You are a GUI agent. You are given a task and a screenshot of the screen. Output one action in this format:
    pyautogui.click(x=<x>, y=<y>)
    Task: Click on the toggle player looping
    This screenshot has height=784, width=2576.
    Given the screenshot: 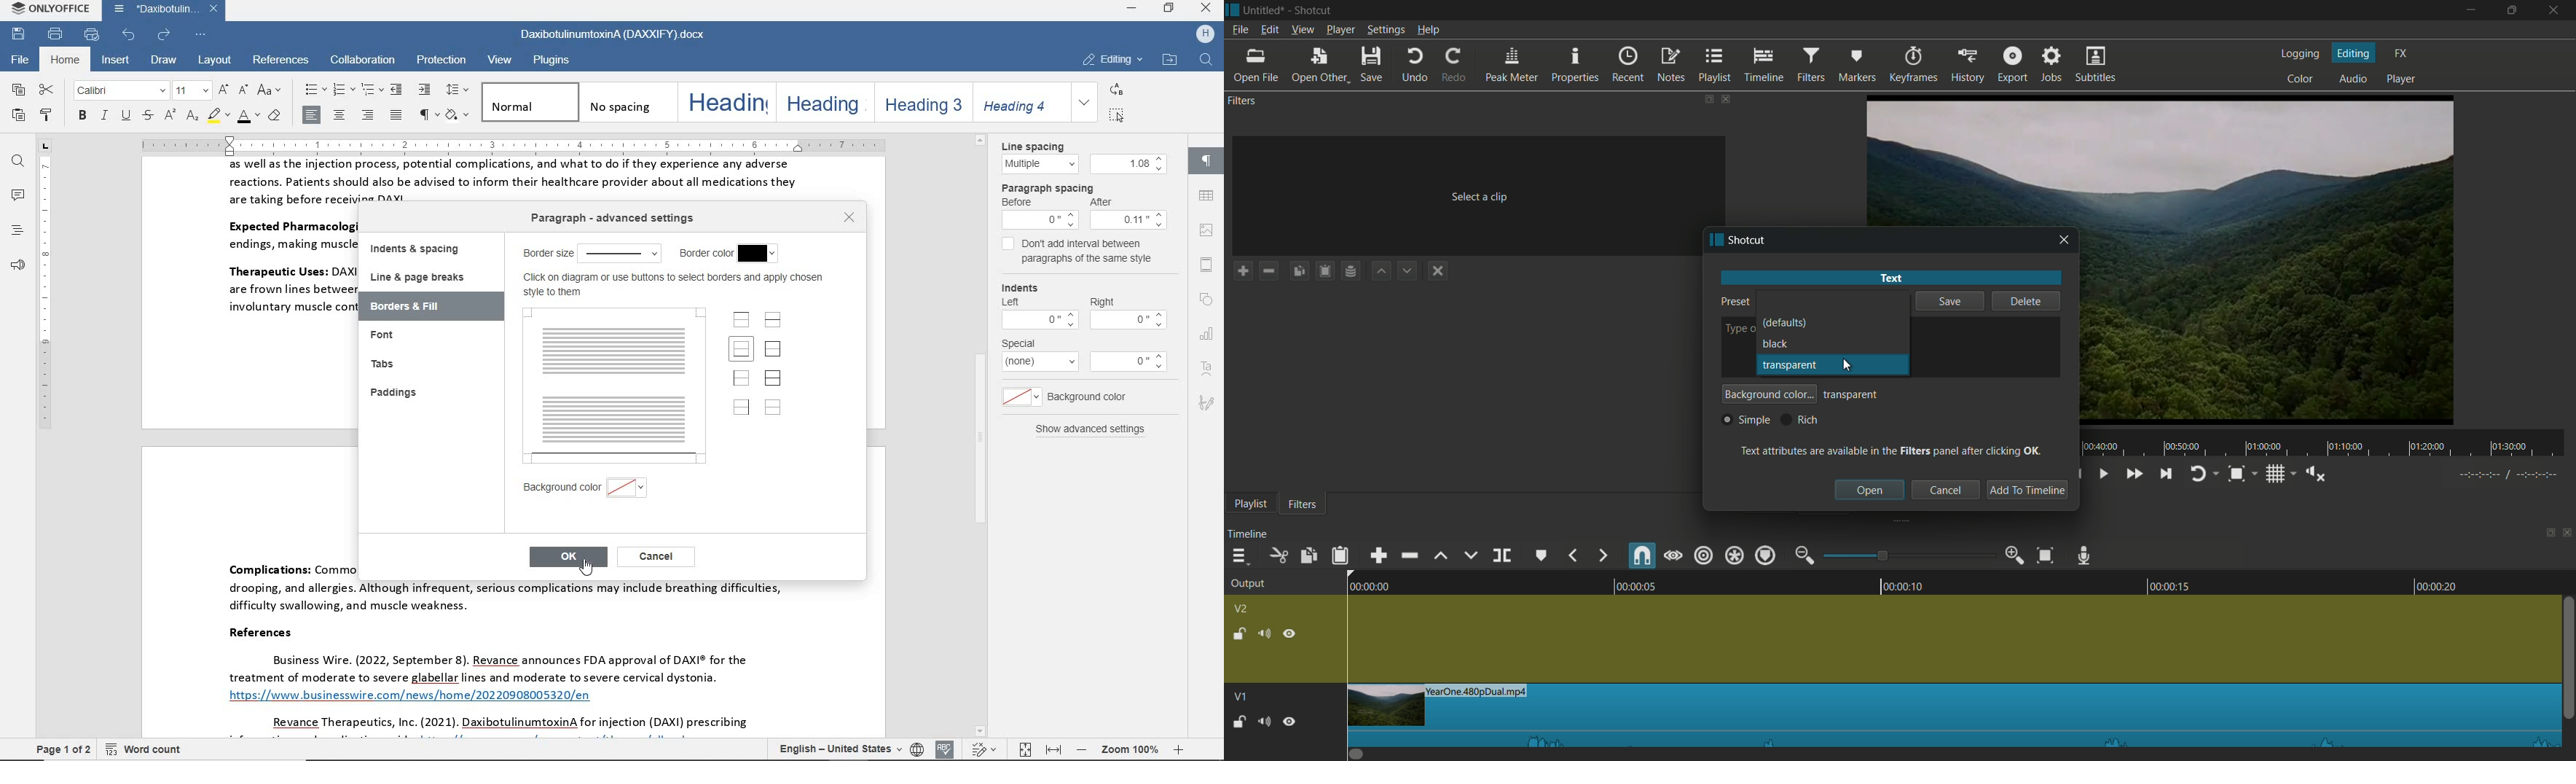 What is the action you would take?
    pyautogui.click(x=2197, y=474)
    